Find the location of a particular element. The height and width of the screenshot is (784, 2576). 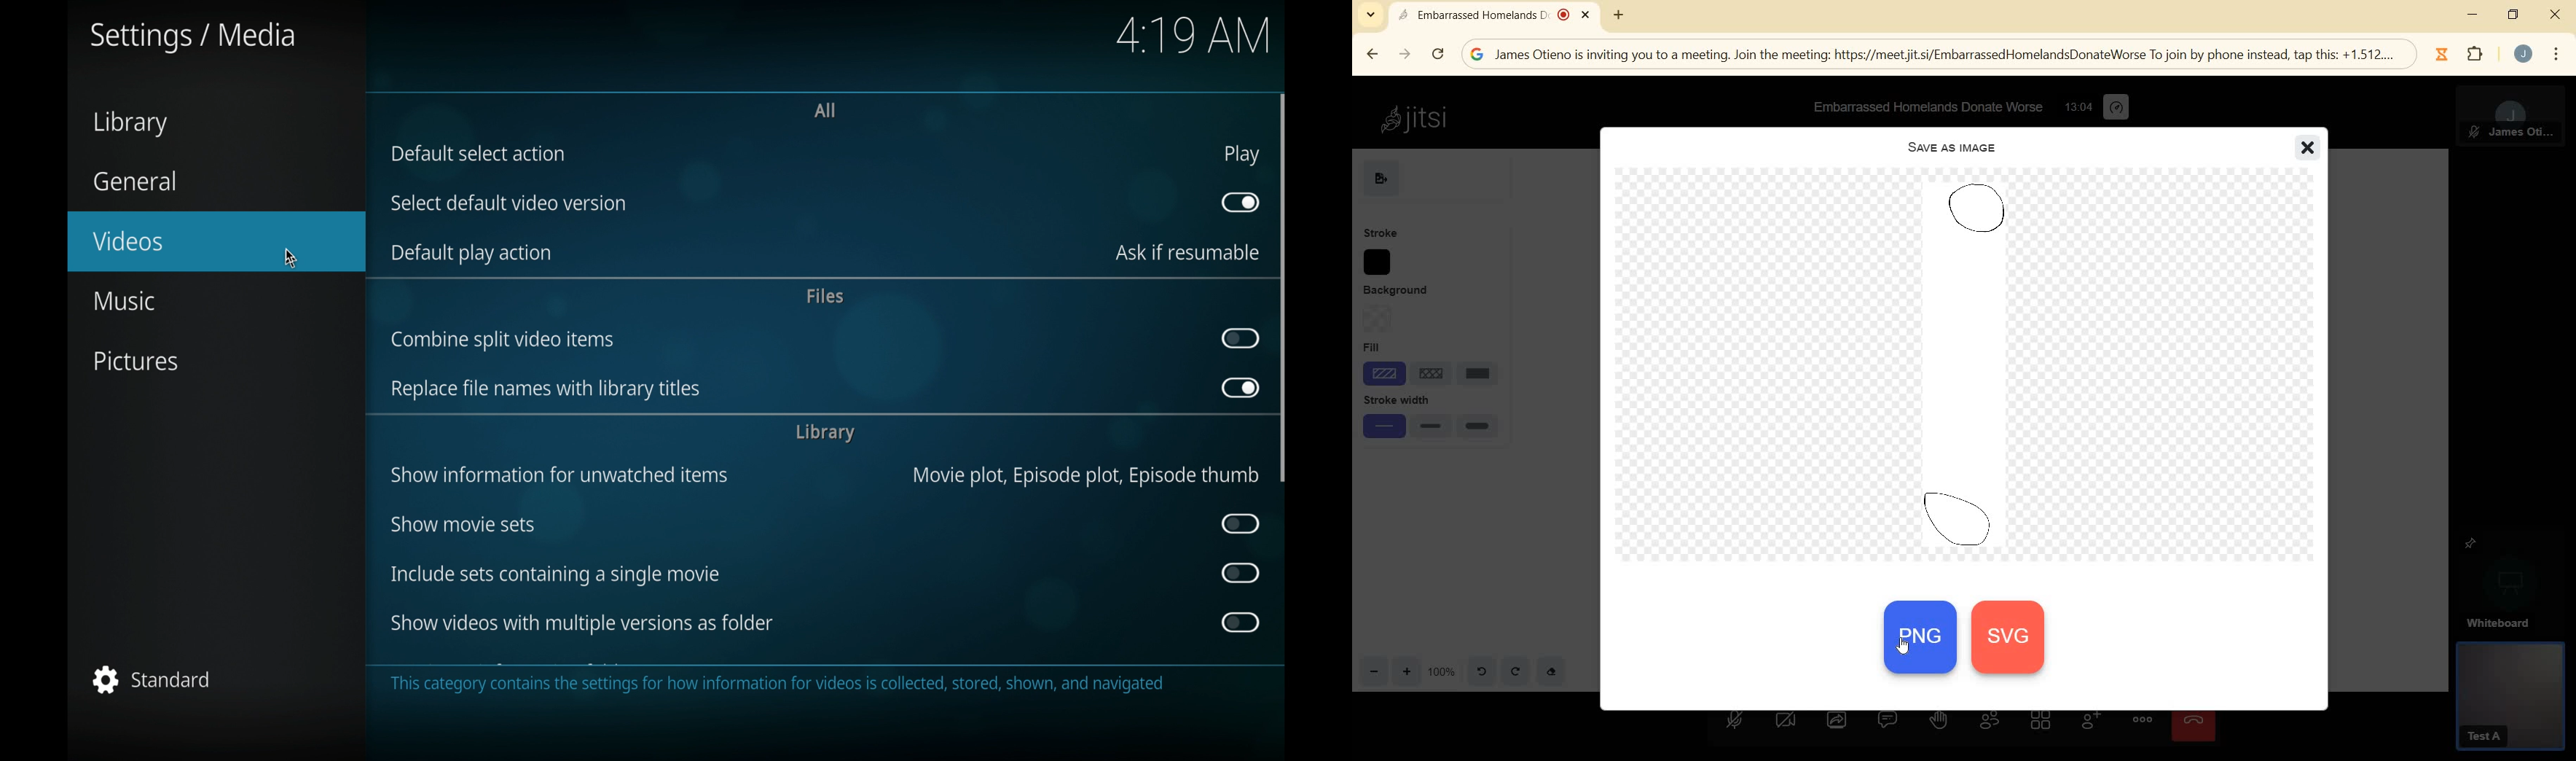

SEARCH TABS is located at coordinates (1370, 16).